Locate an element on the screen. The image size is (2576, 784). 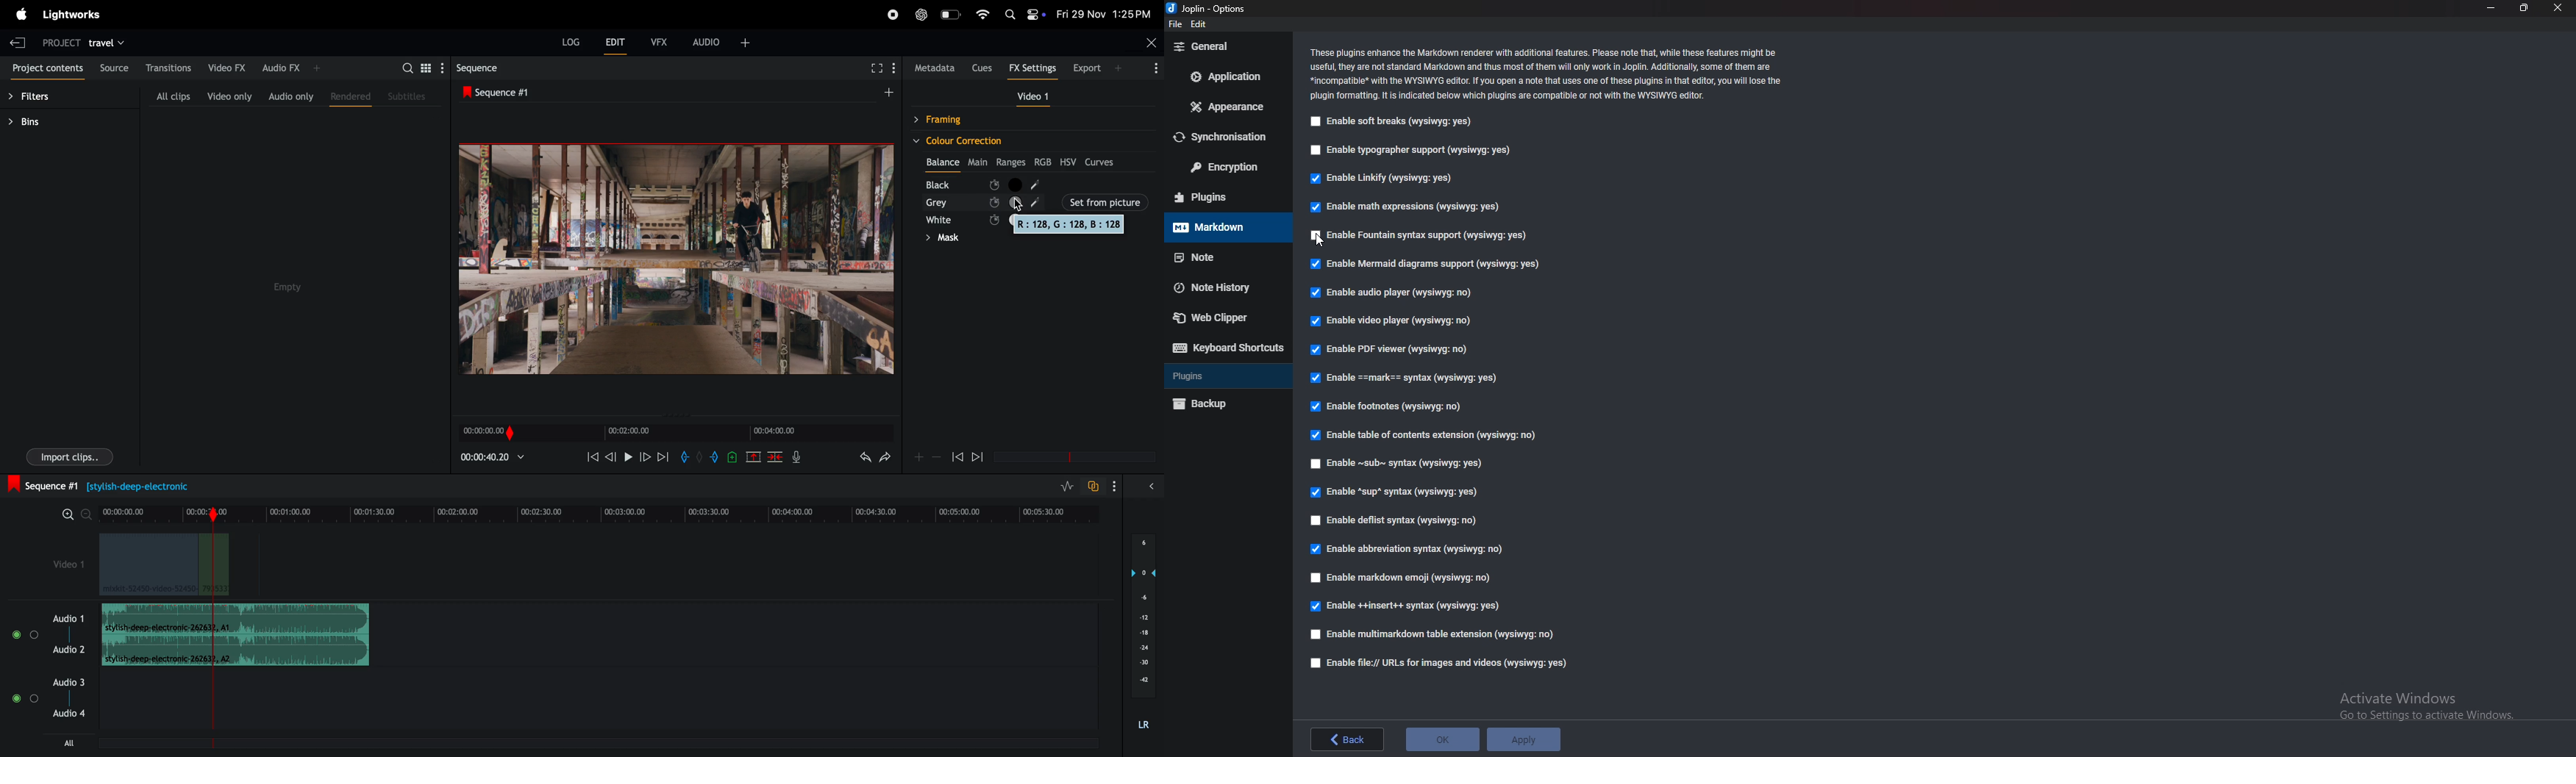
minimize is located at coordinates (2492, 7).